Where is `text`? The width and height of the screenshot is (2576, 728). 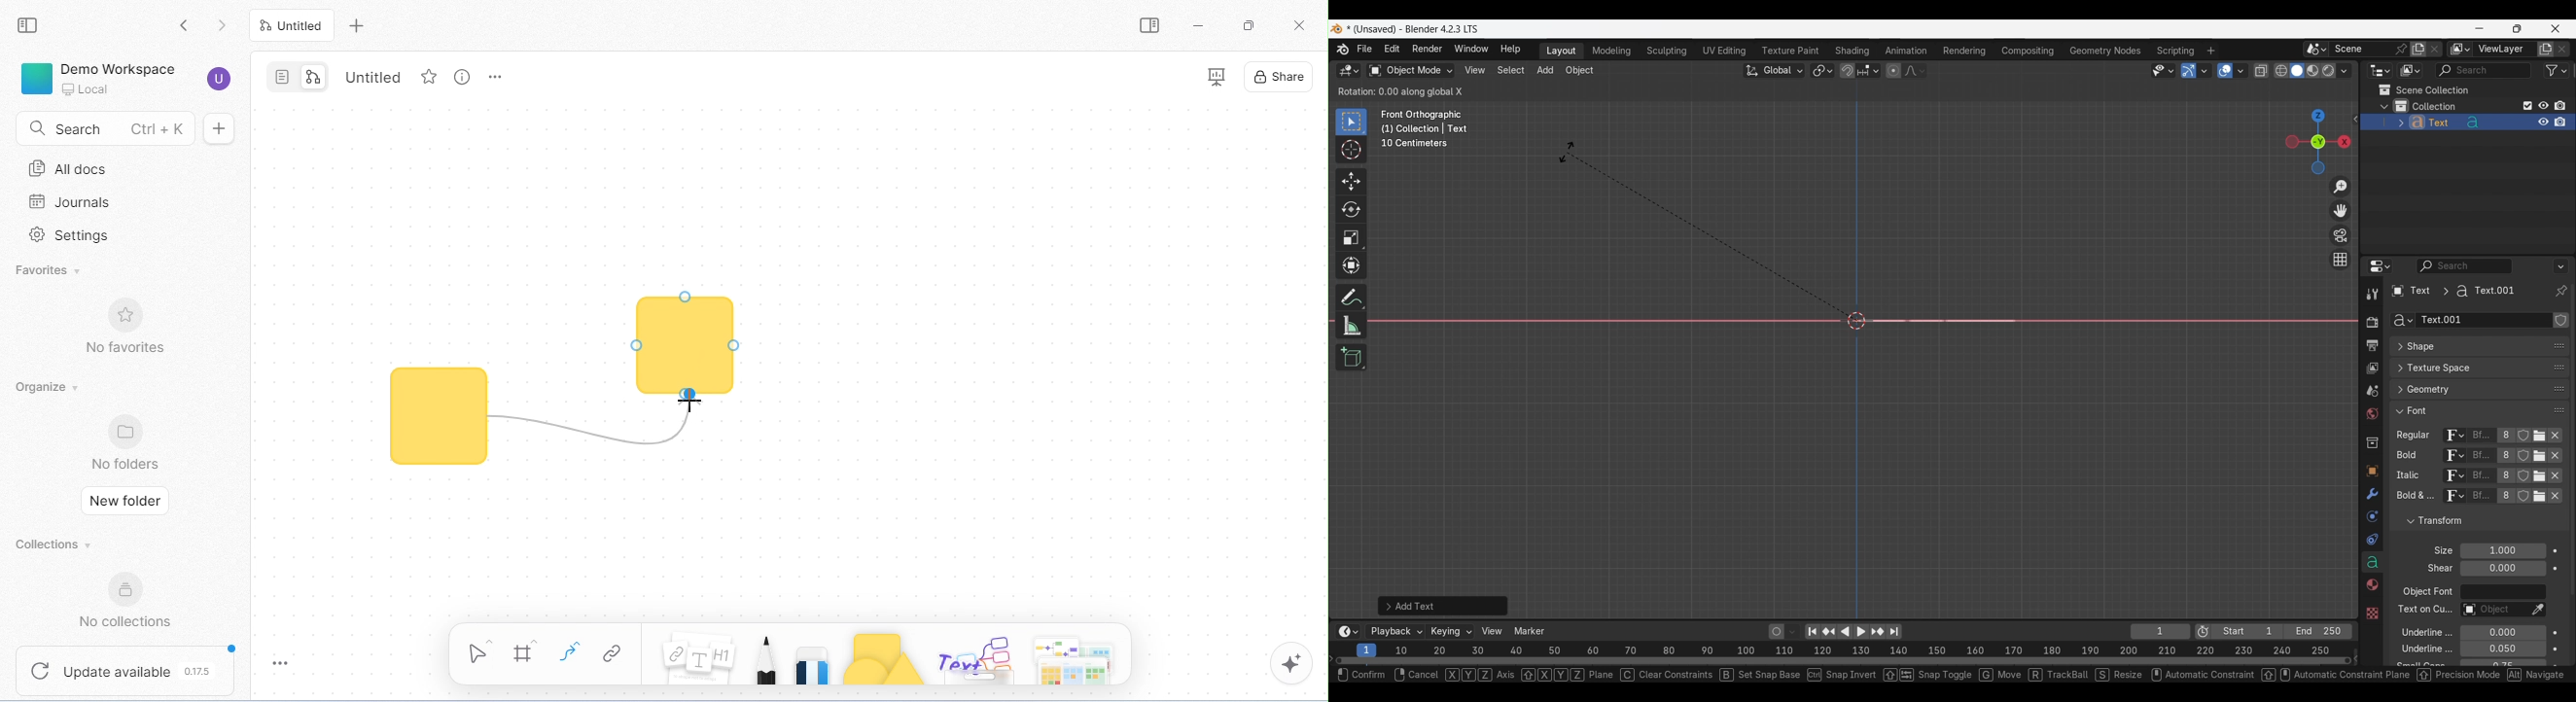 text is located at coordinates (2419, 665).